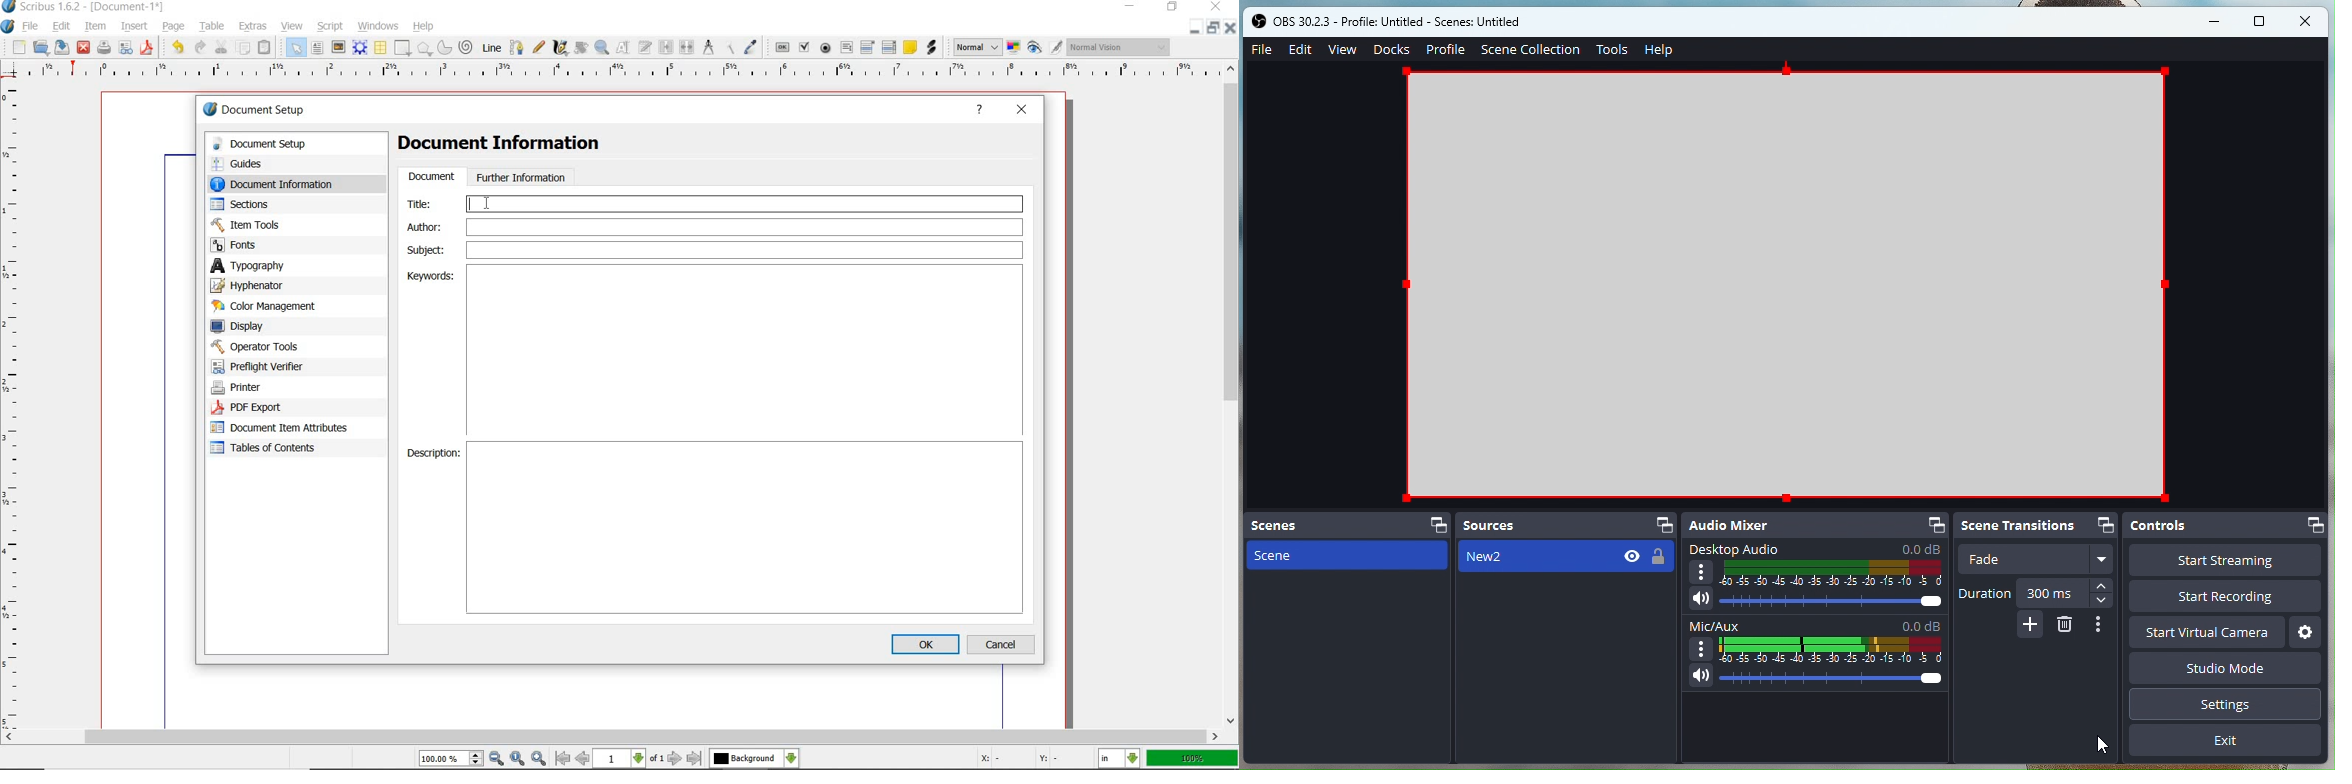 The width and height of the screenshot is (2352, 784). I want to click on Mic/Aux, so click(1712, 624).